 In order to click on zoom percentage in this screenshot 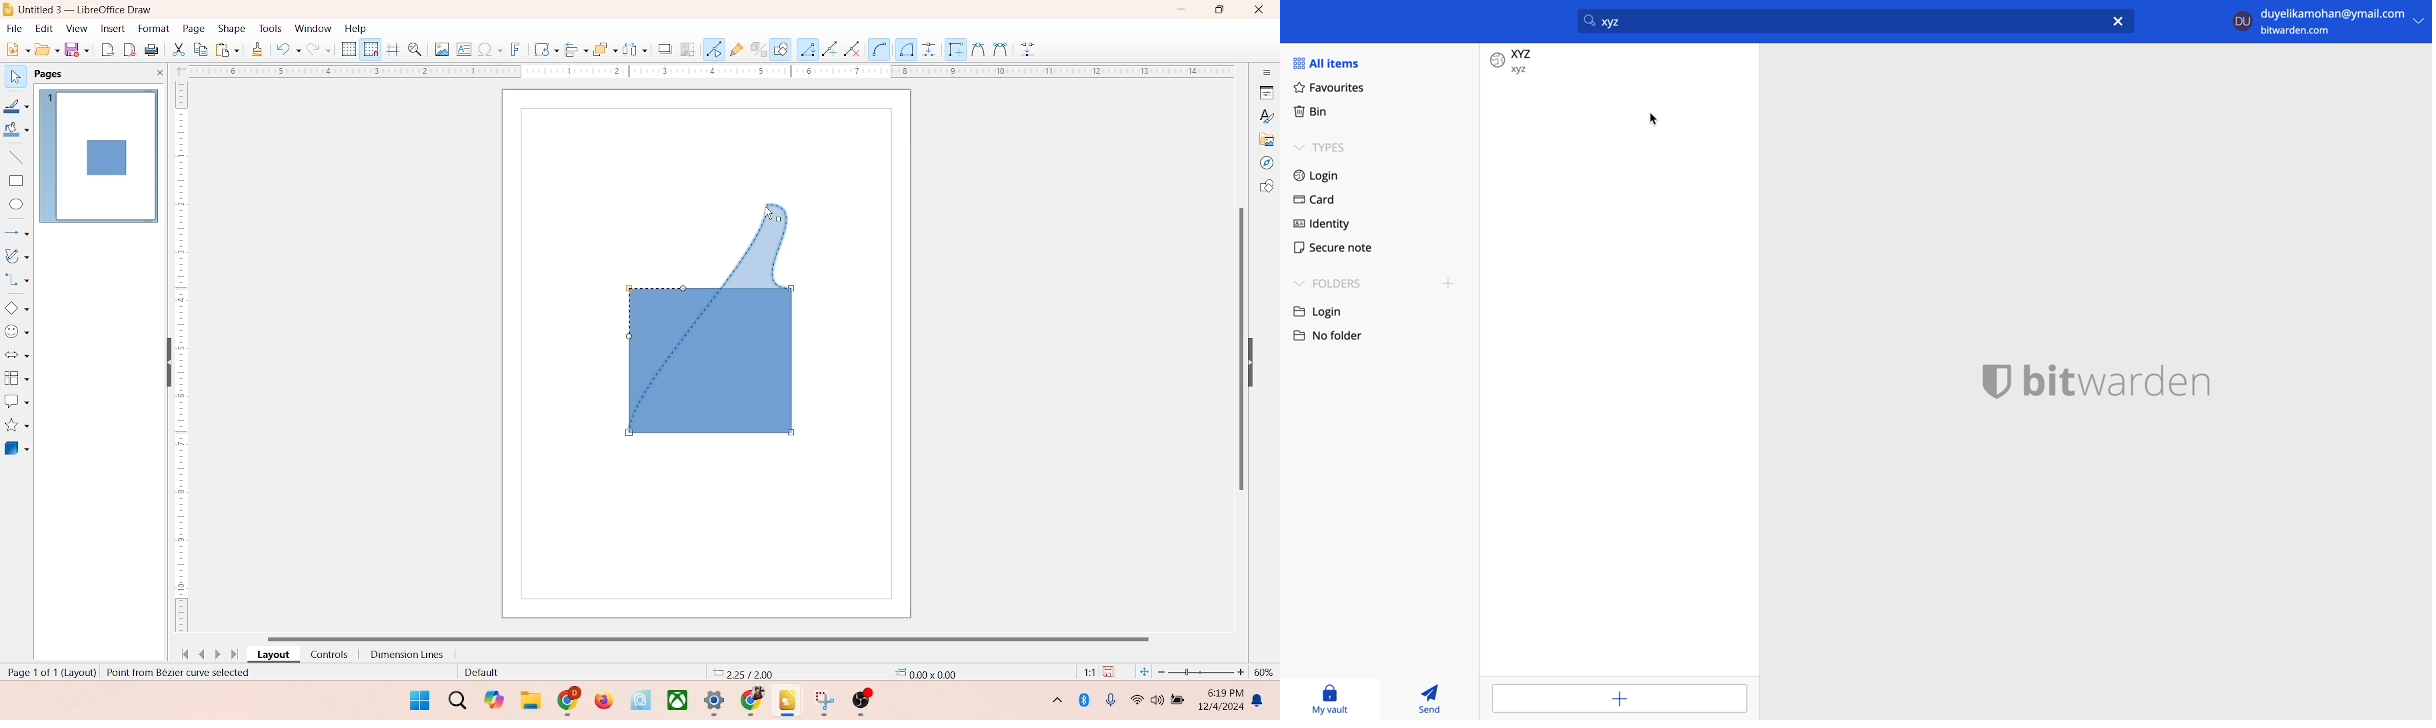, I will do `click(1267, 672)`.